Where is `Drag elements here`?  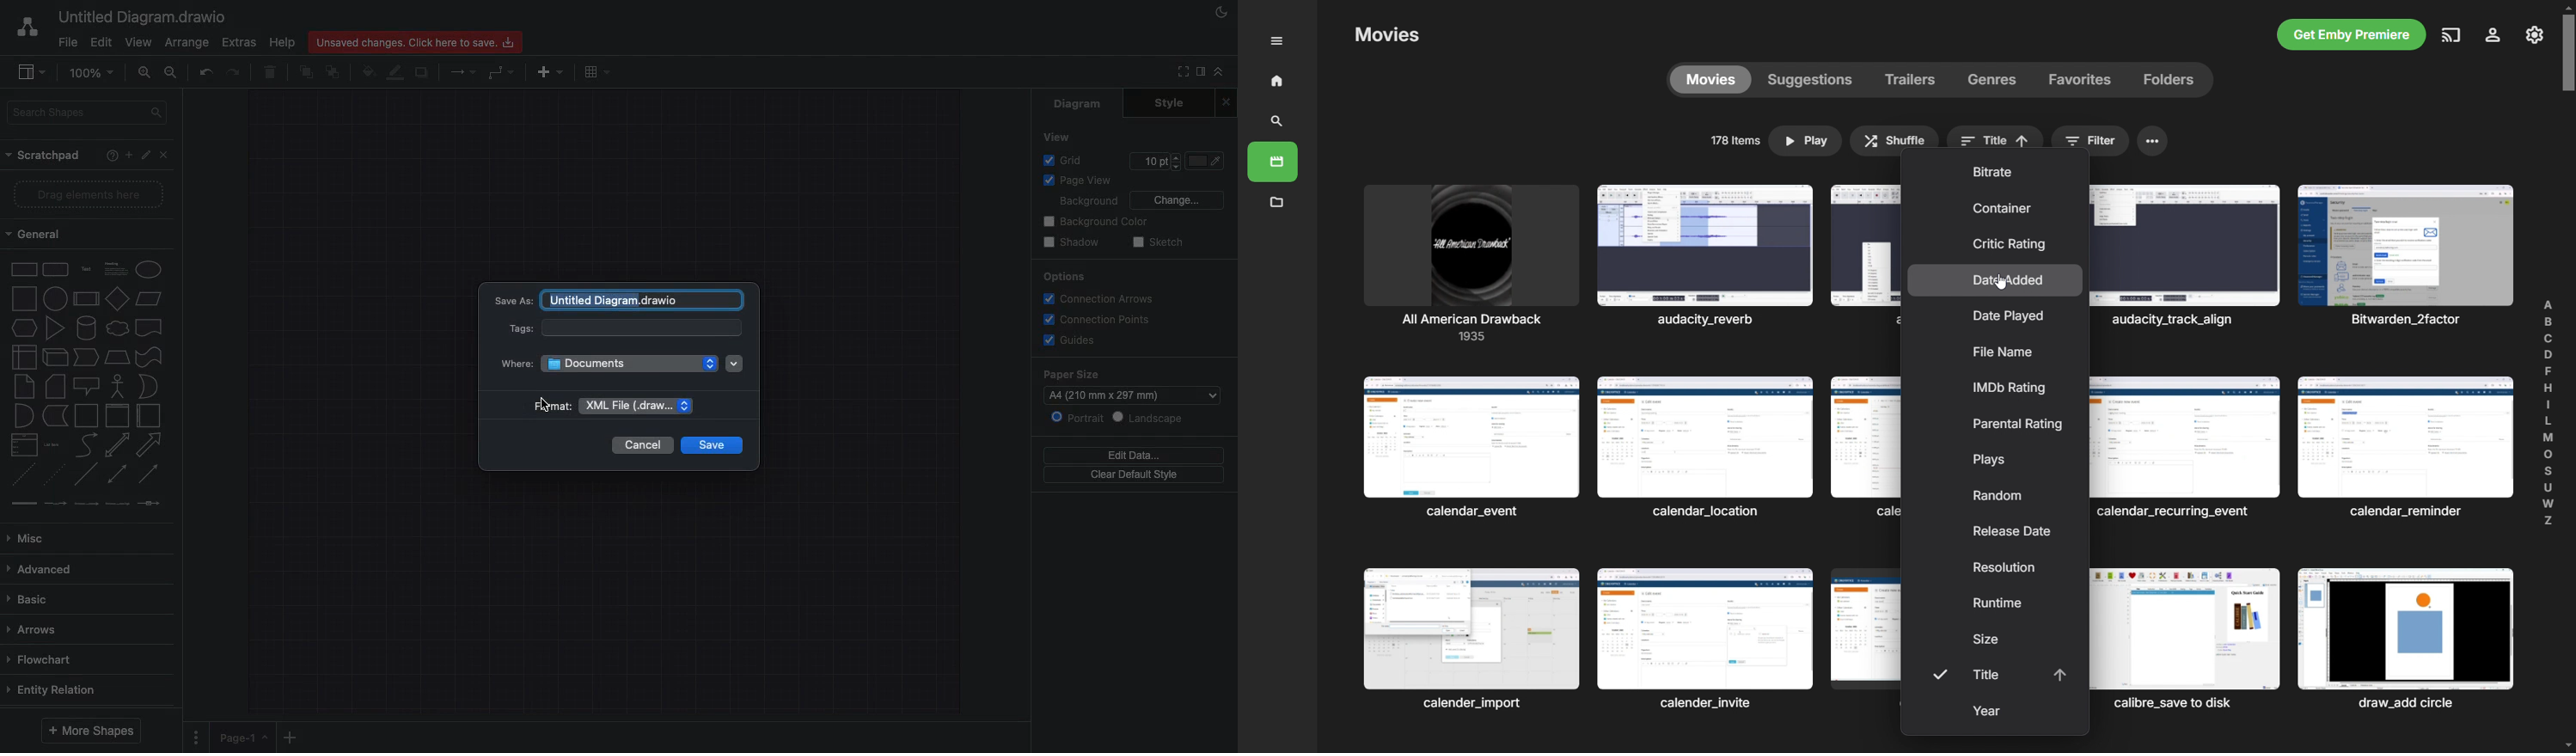
Drag elements here is located at coordinates (84, 196).